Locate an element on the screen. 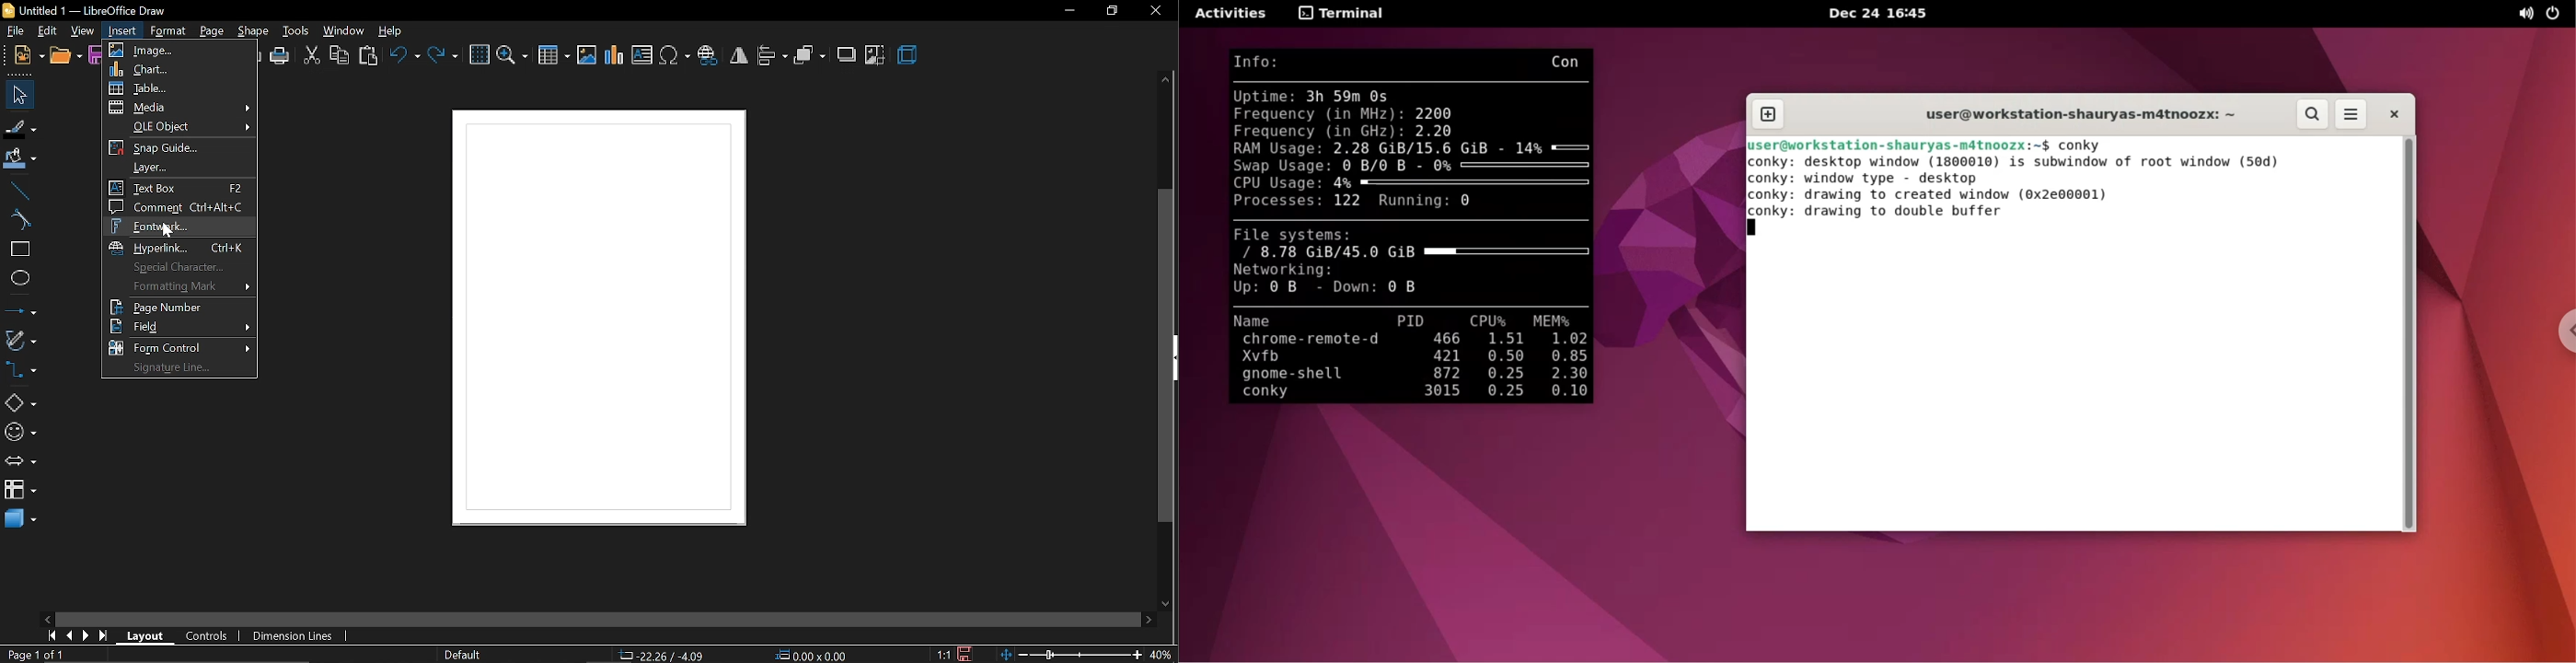  hyperlink is located at coordinates (180, 247).